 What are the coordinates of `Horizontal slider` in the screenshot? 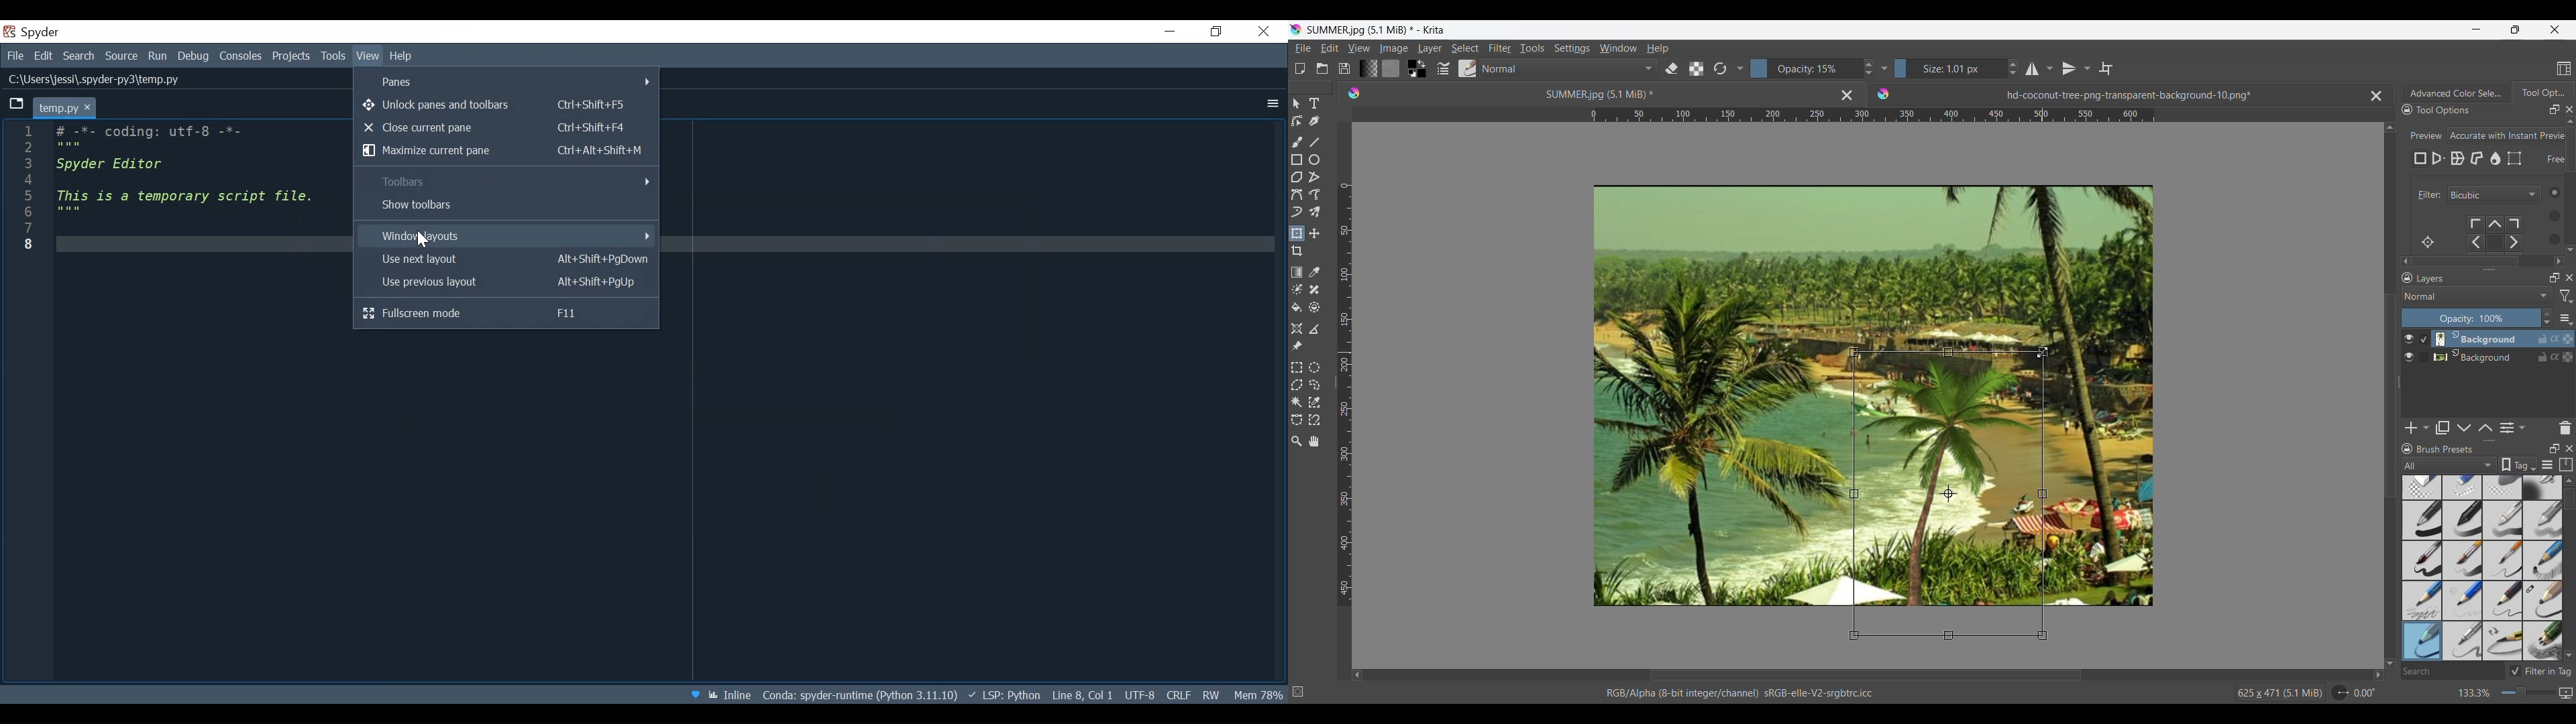 It's located at (1866, 675).